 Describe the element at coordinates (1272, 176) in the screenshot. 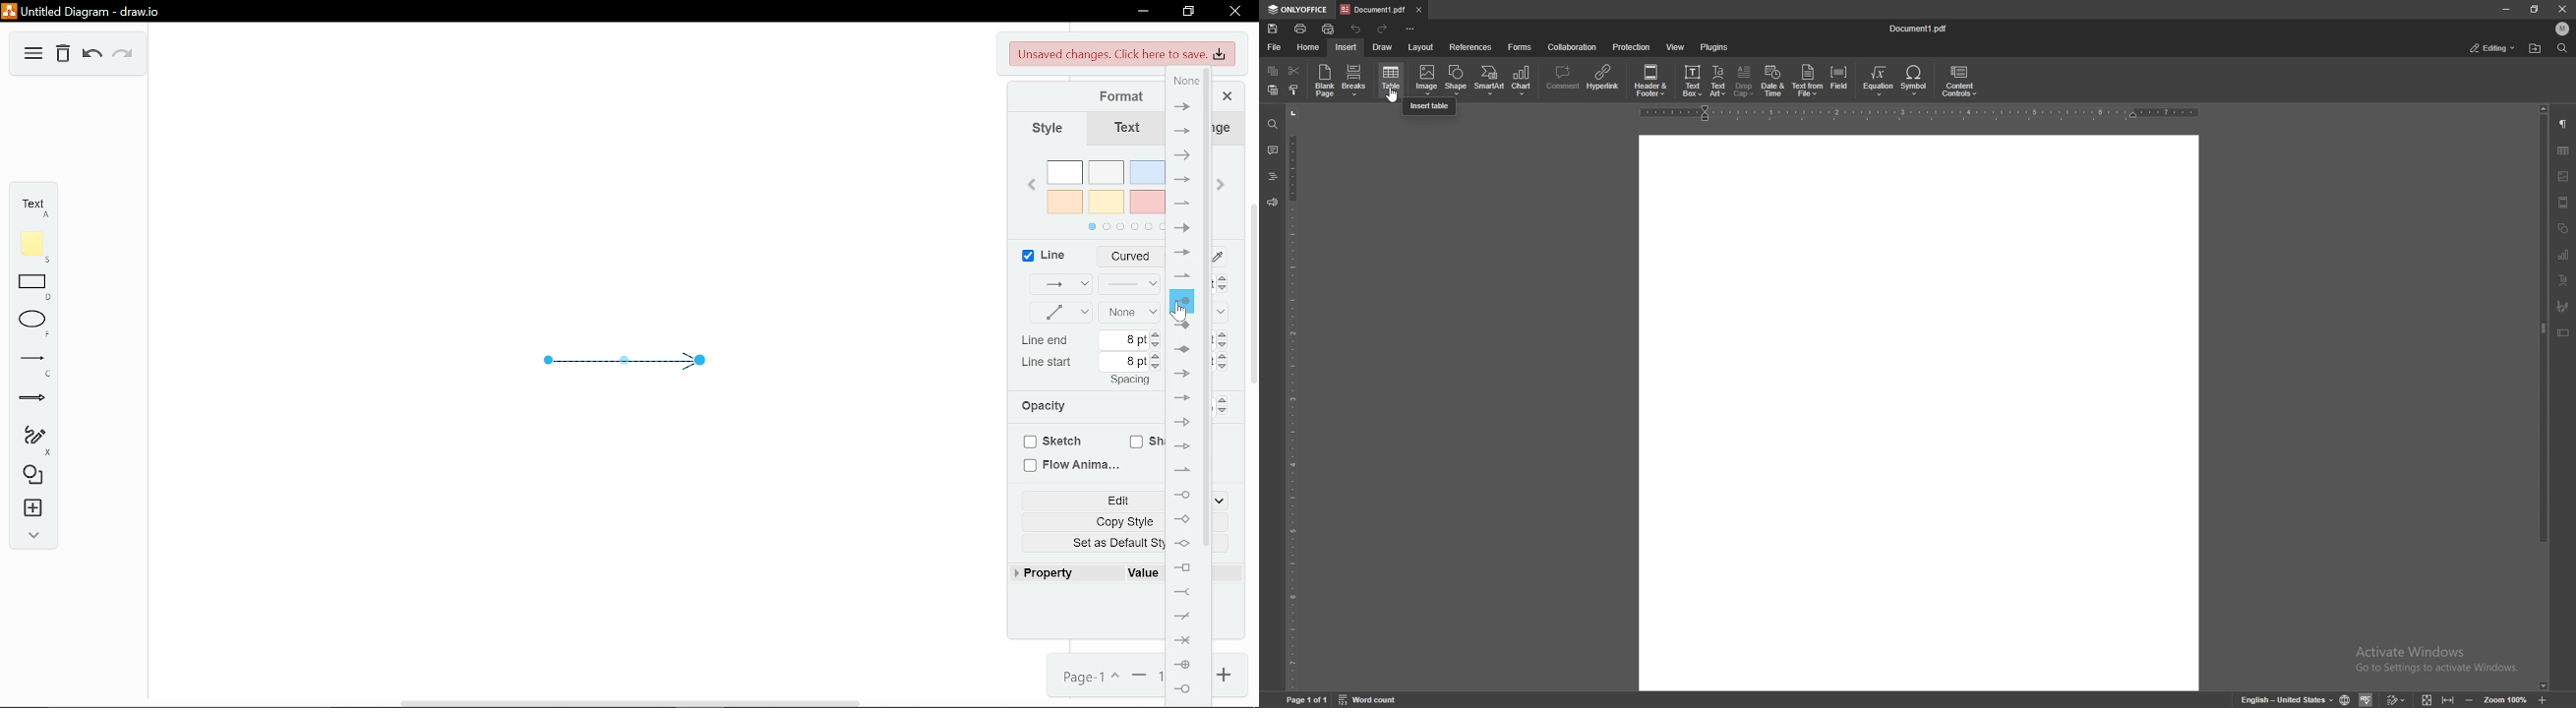

I see `heading` at that location.